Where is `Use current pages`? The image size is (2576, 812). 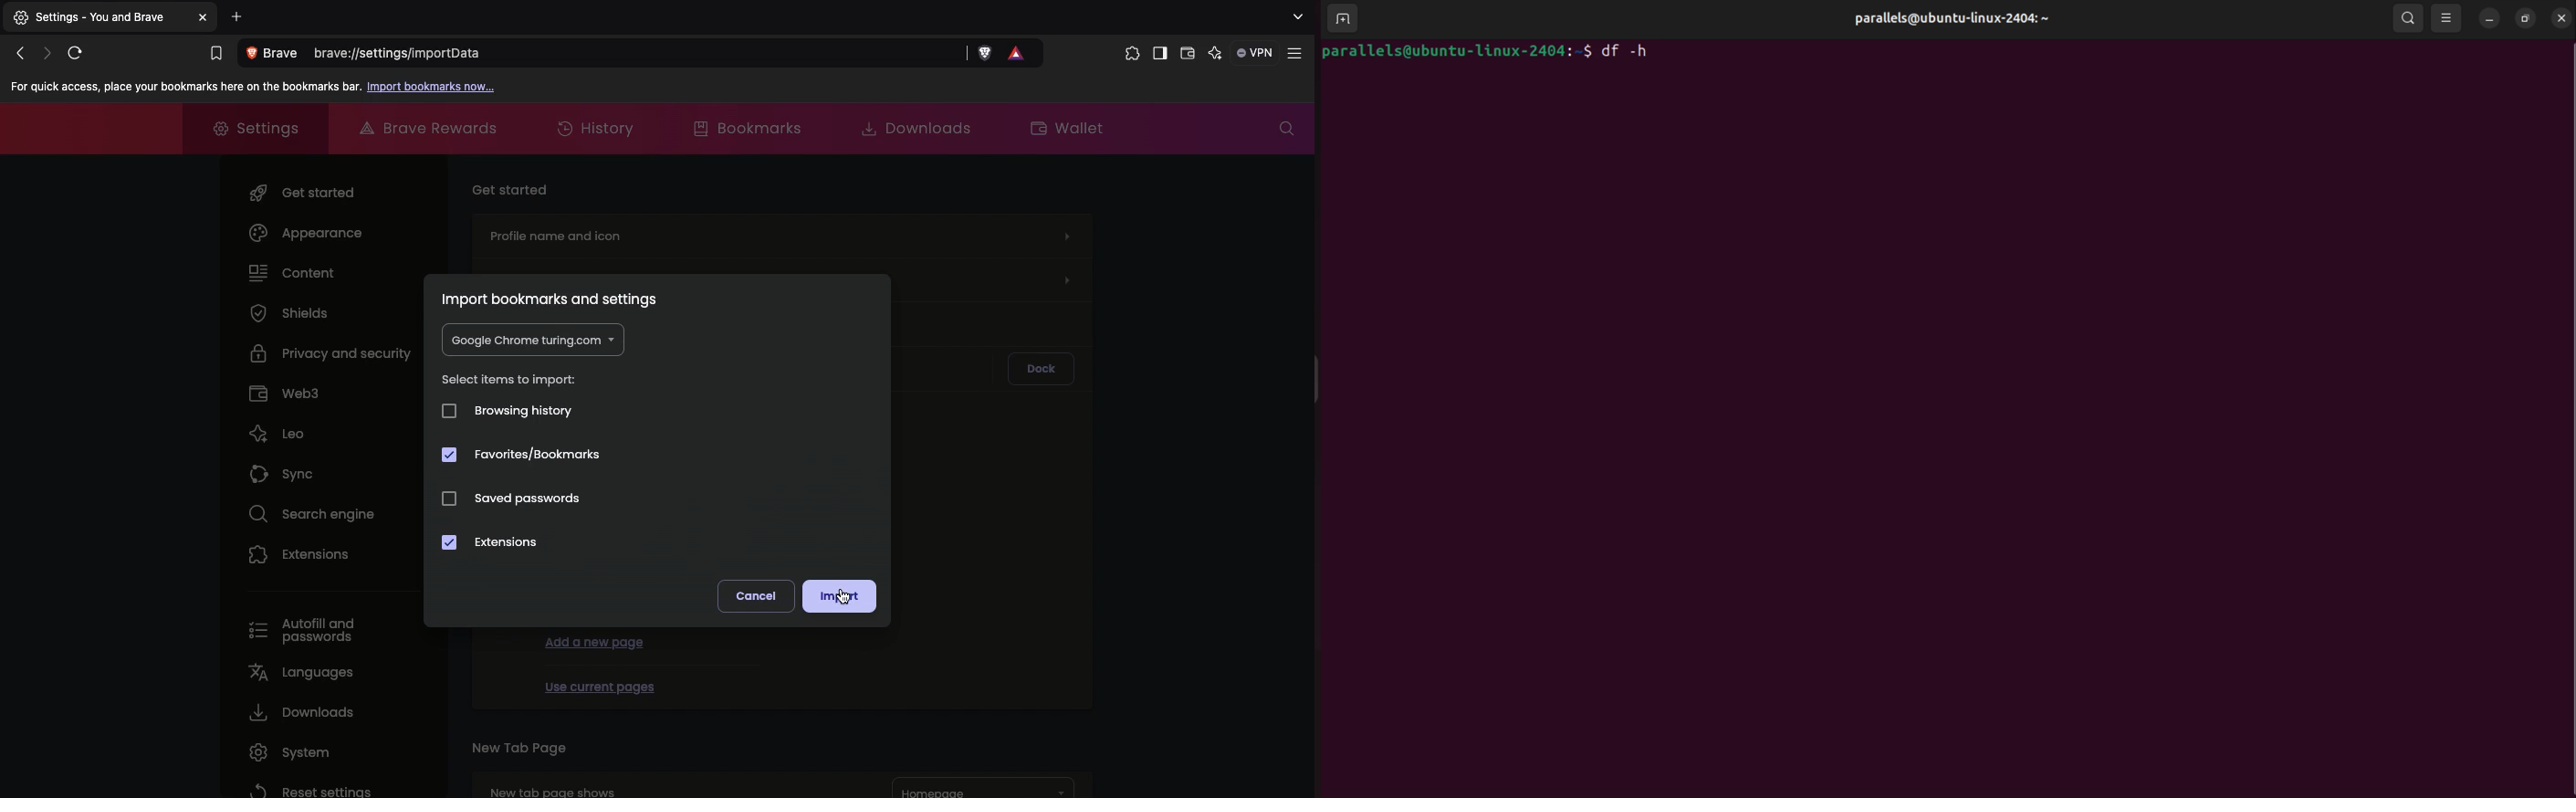
Use current pages is located at coordinates (599, 684).